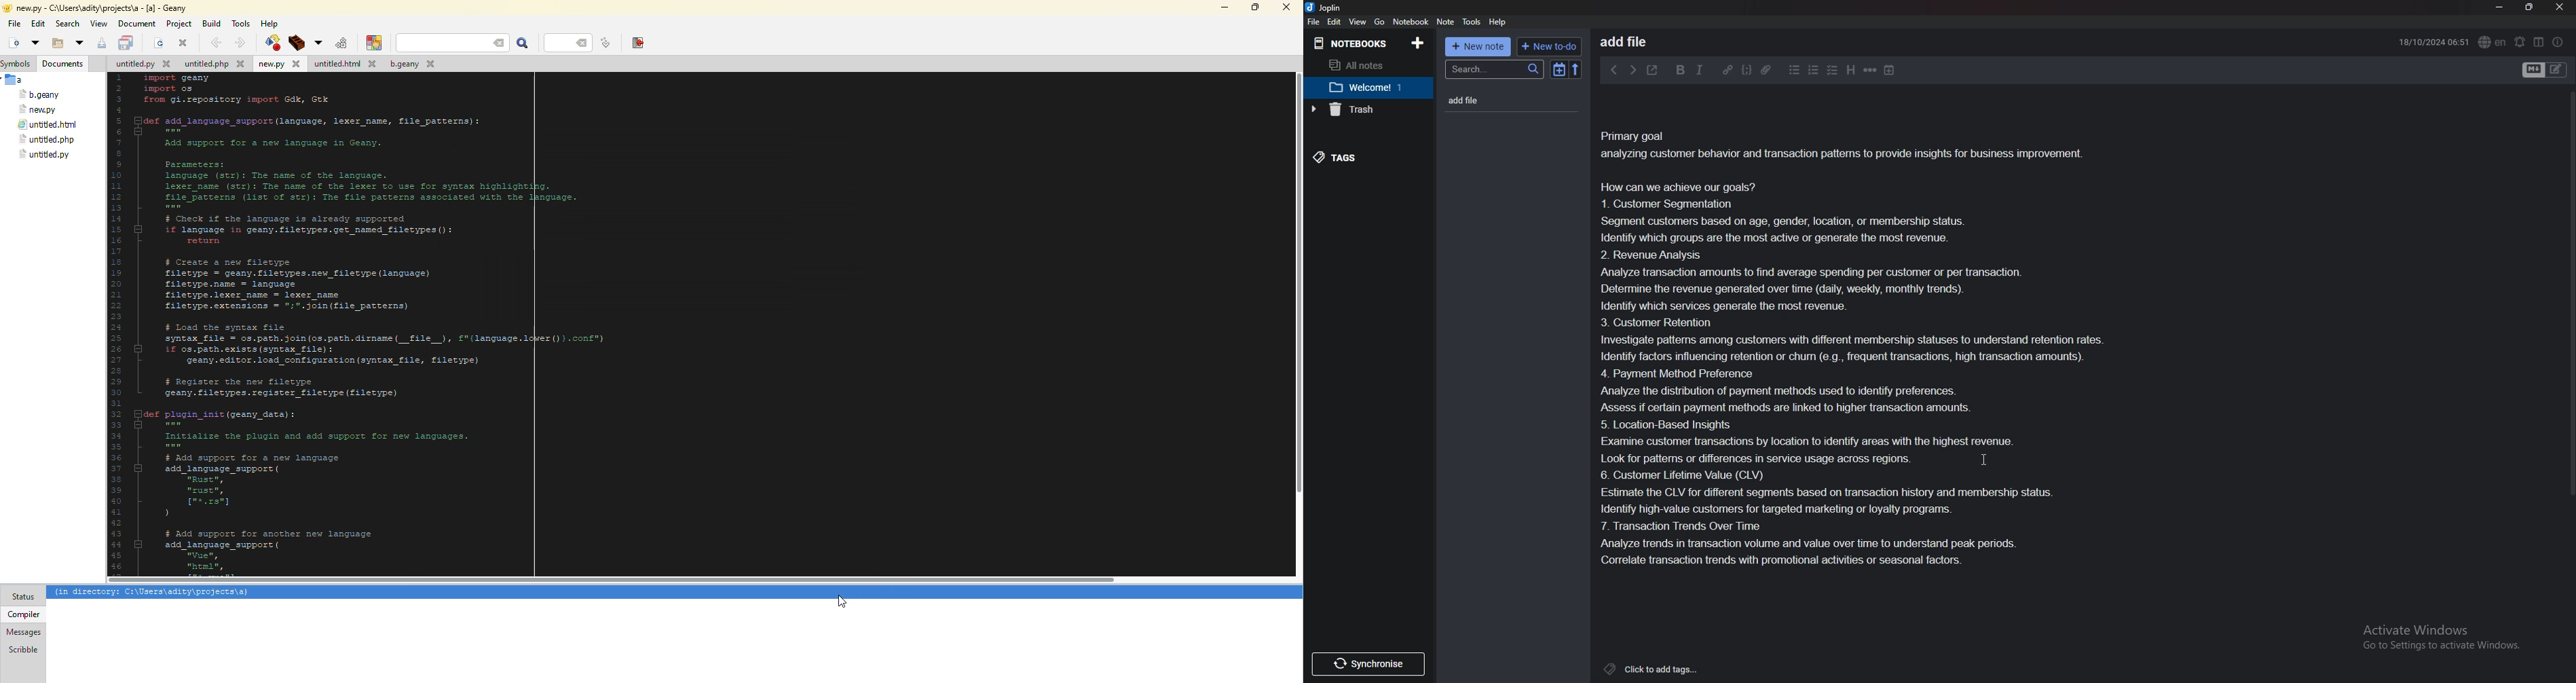 The width and height of the screenshot is (2576, 700). What do you see at coordinates (64, 64) in the screenshot?
I see `documents` at bounding box center [64, 64].